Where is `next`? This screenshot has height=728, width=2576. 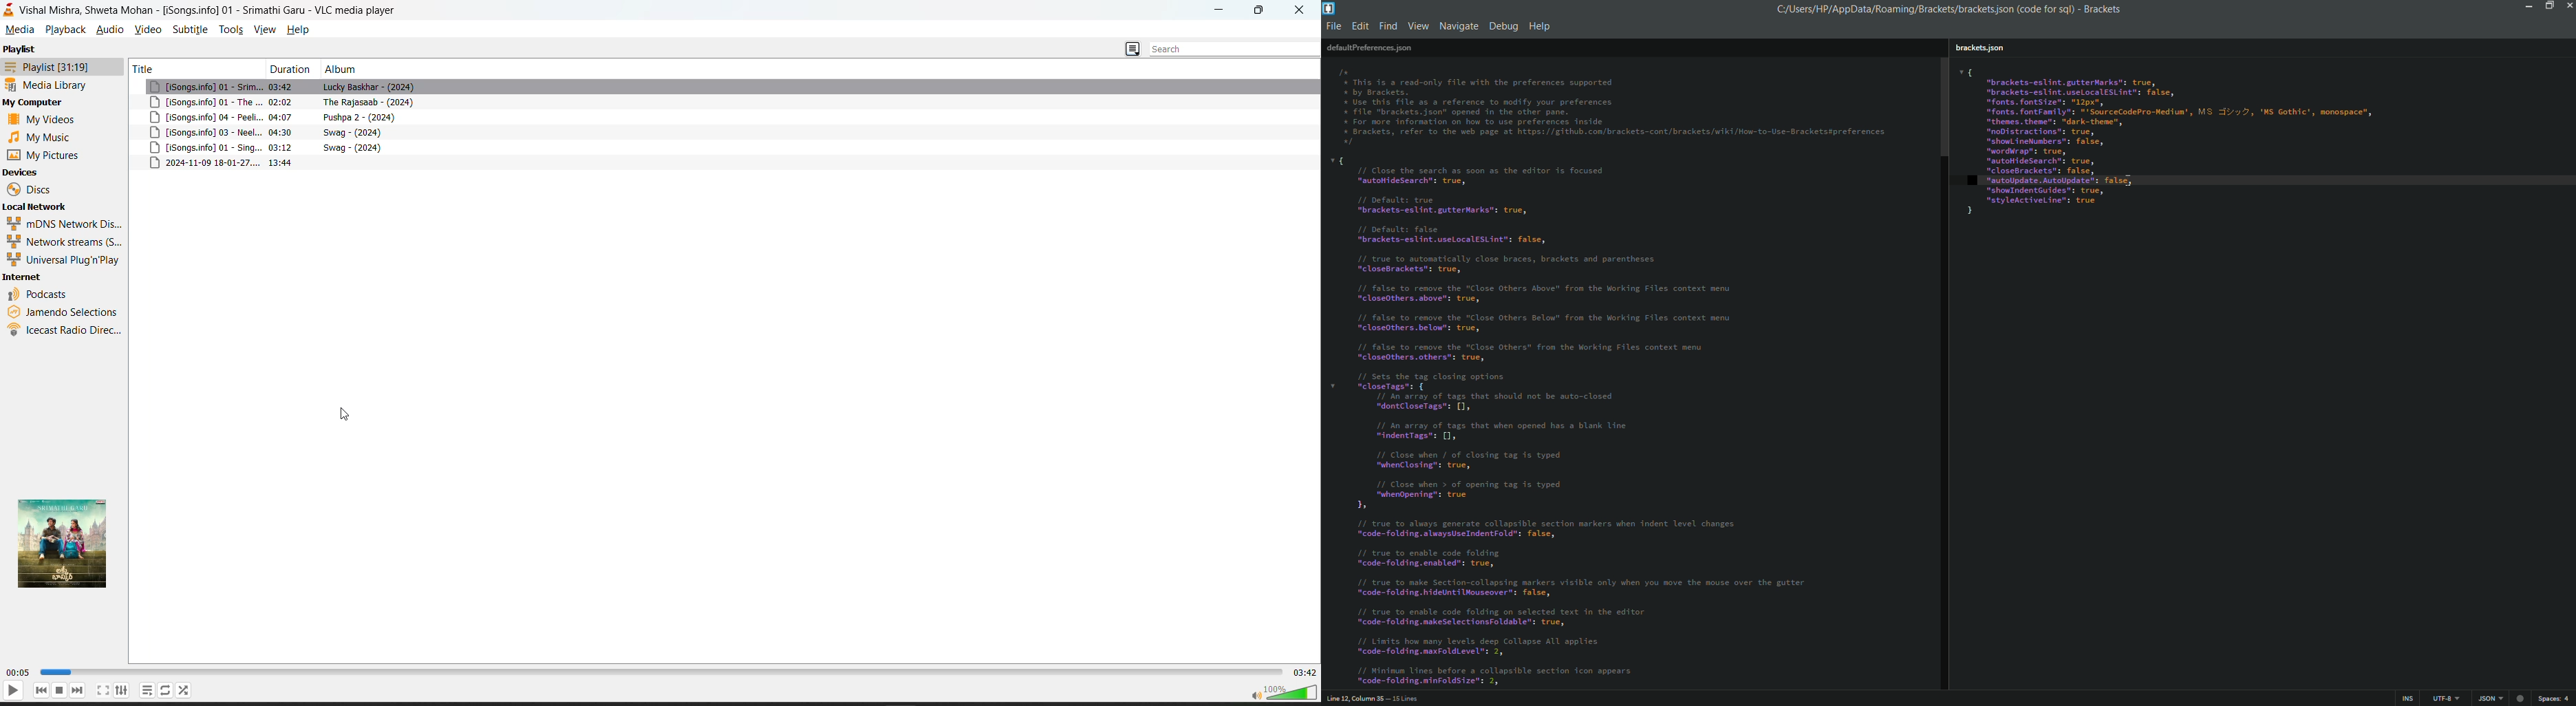 next is located at coordinates (79, 690).